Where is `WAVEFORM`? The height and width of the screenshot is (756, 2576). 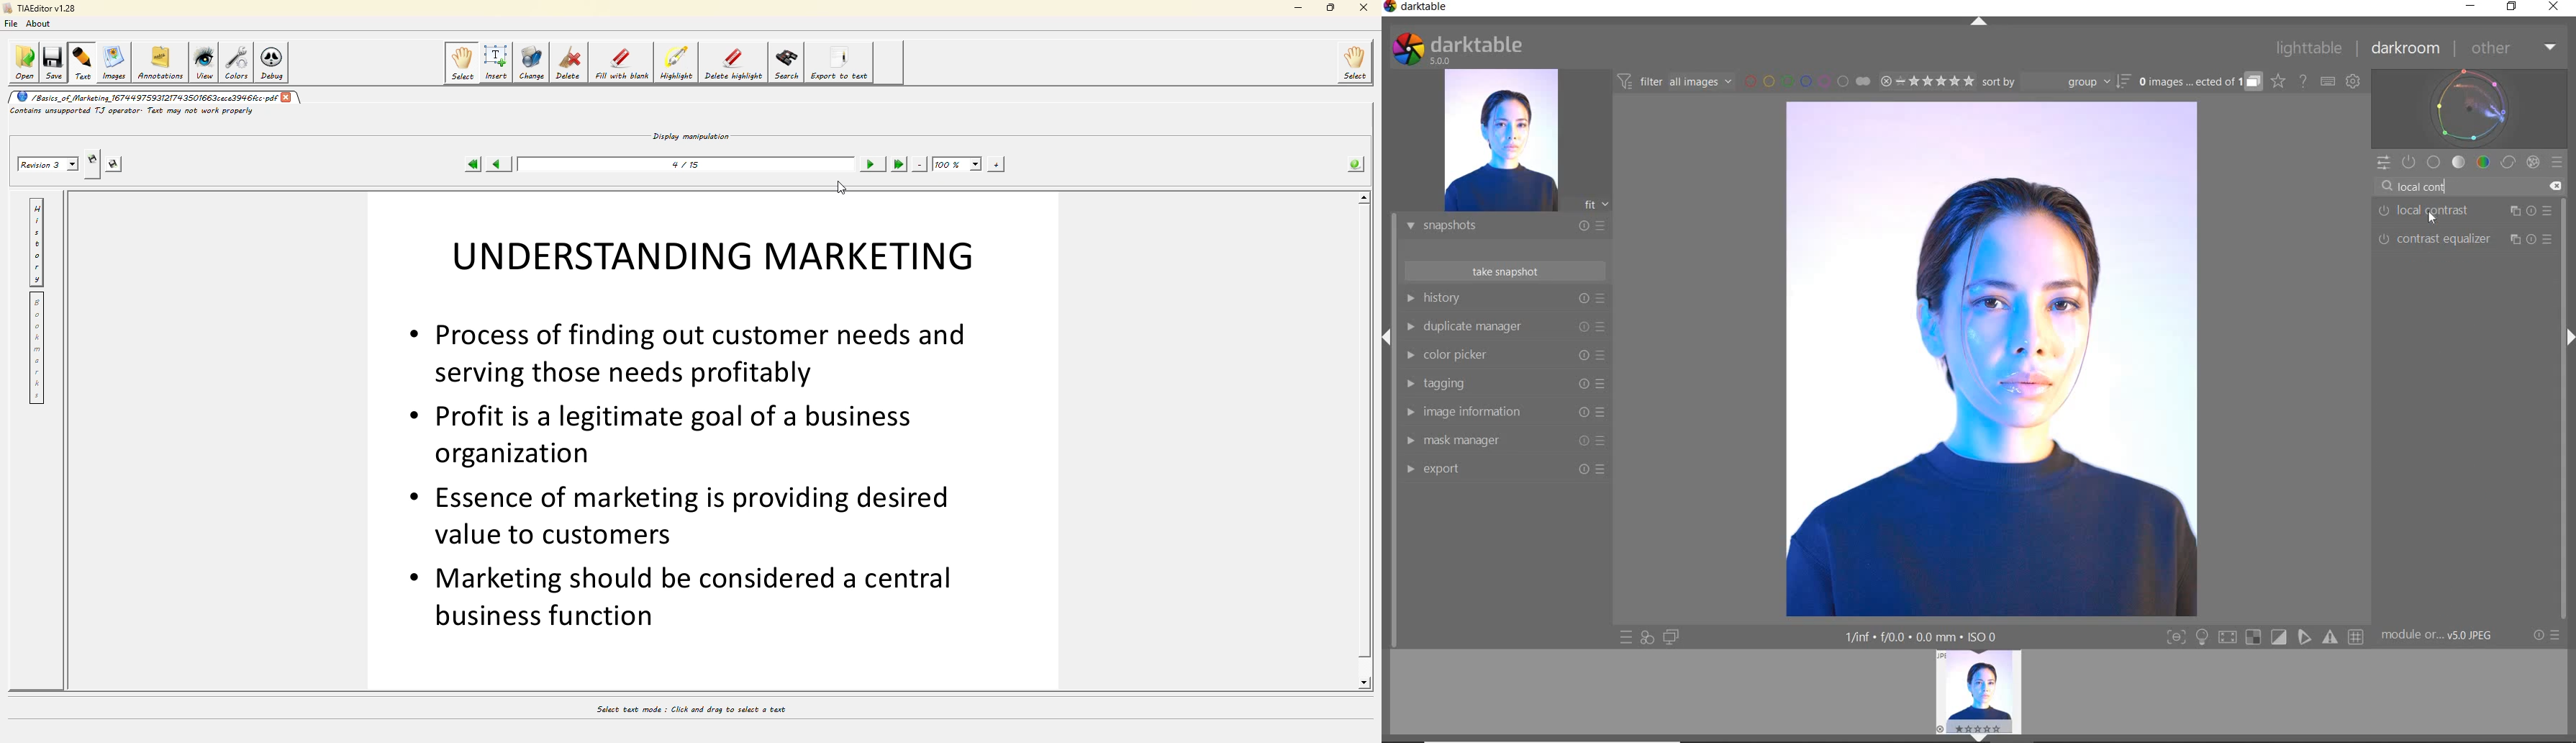 WAVEFORM is located at coordinates (2470, 107).